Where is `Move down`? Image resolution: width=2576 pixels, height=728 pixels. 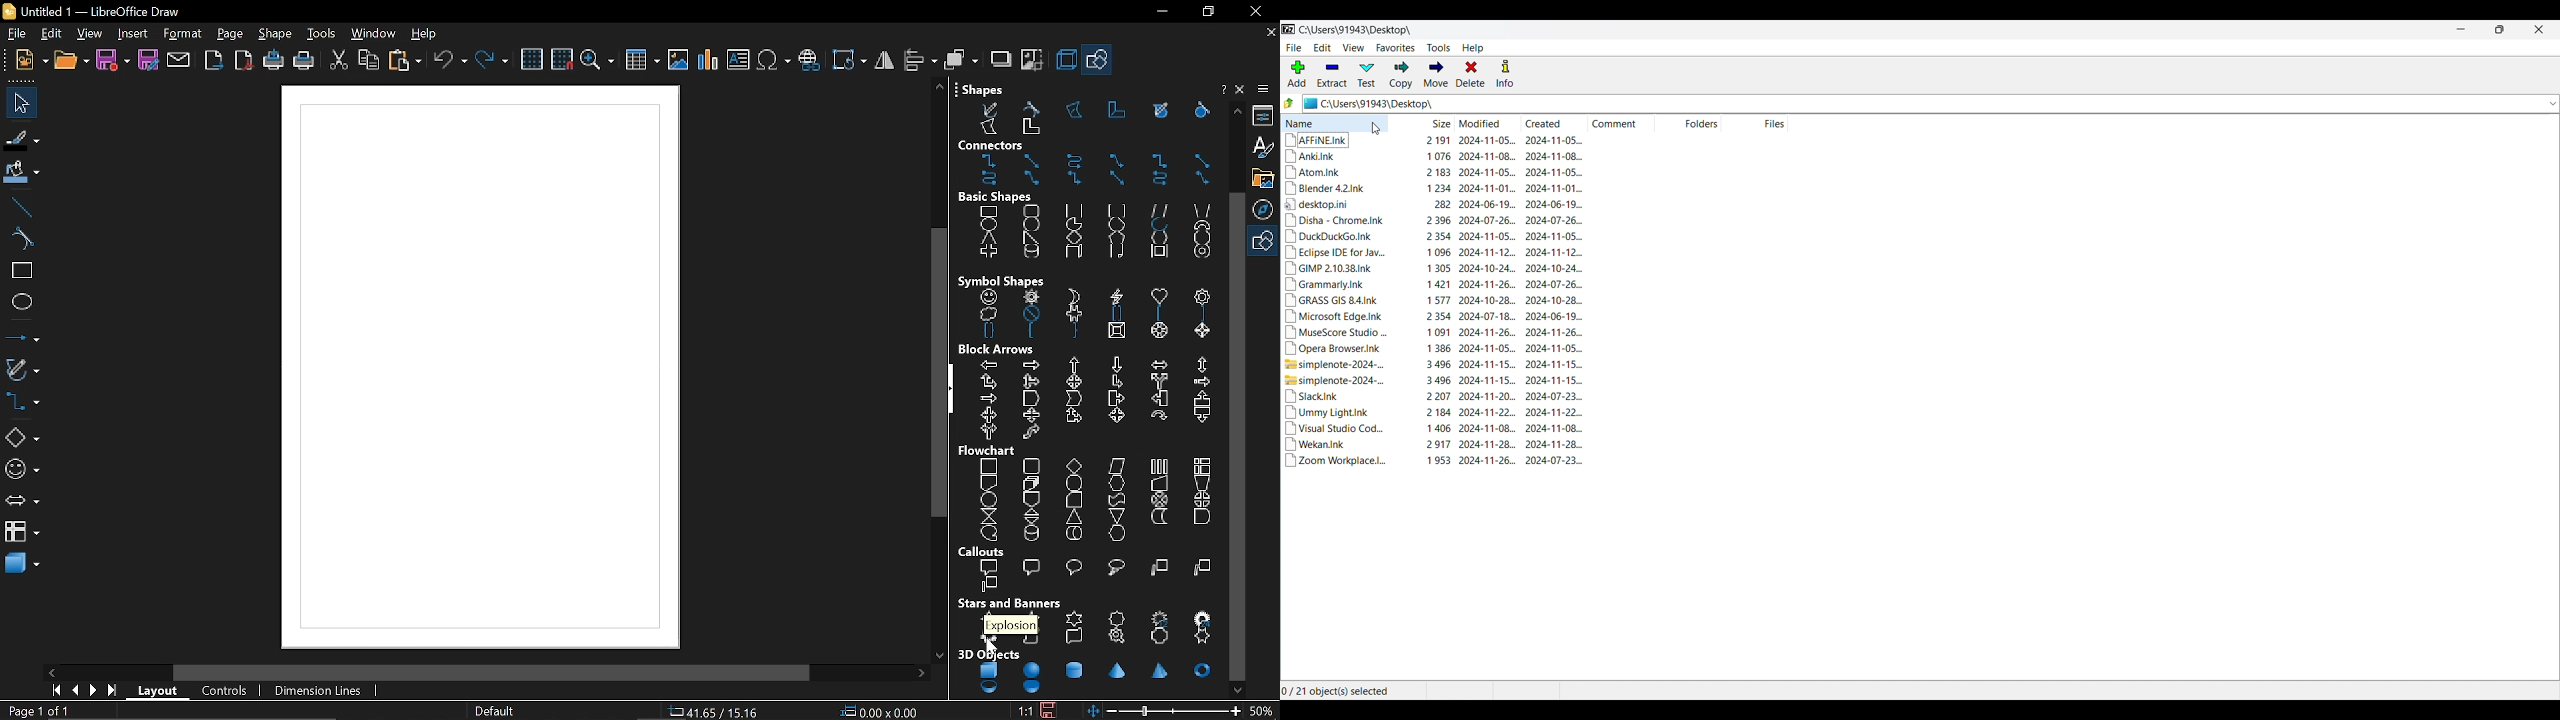 Move down is located at coordinates (1239, 690).